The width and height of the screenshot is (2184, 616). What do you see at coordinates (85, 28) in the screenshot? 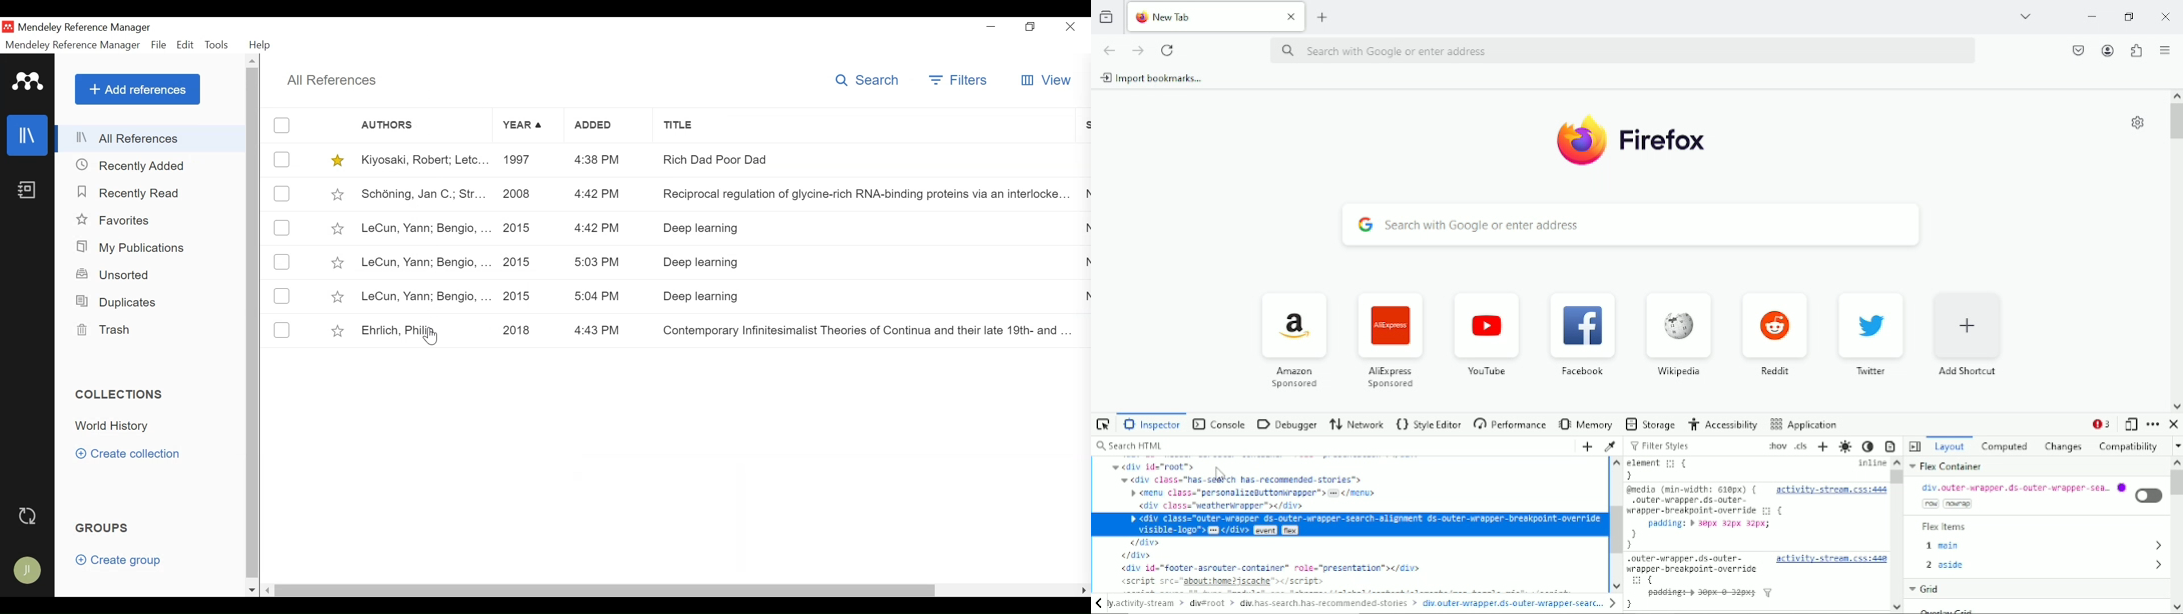
I see `Mendeley Reference Manager` at bounding box center [85, 28].